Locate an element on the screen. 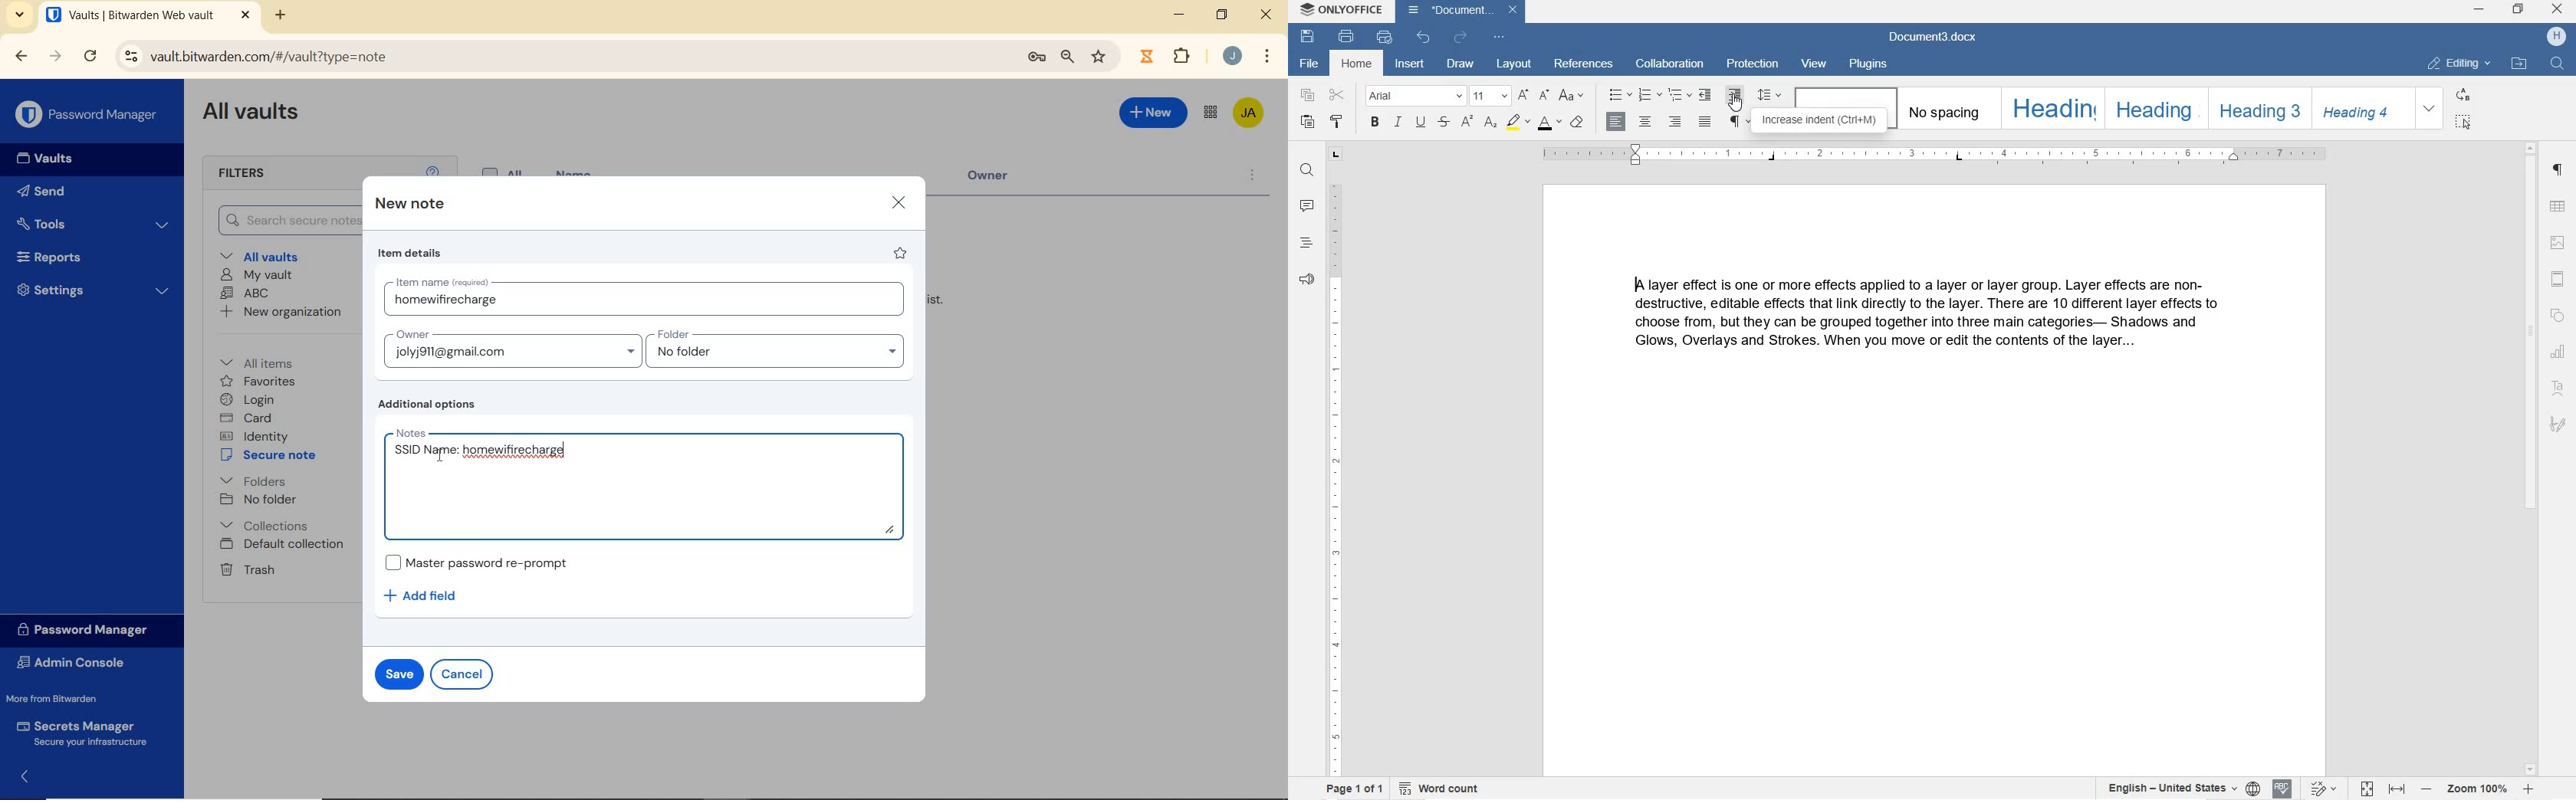 The width and height of the screenshot is (2576, 812). Collections is located at coordinates (268, 525).